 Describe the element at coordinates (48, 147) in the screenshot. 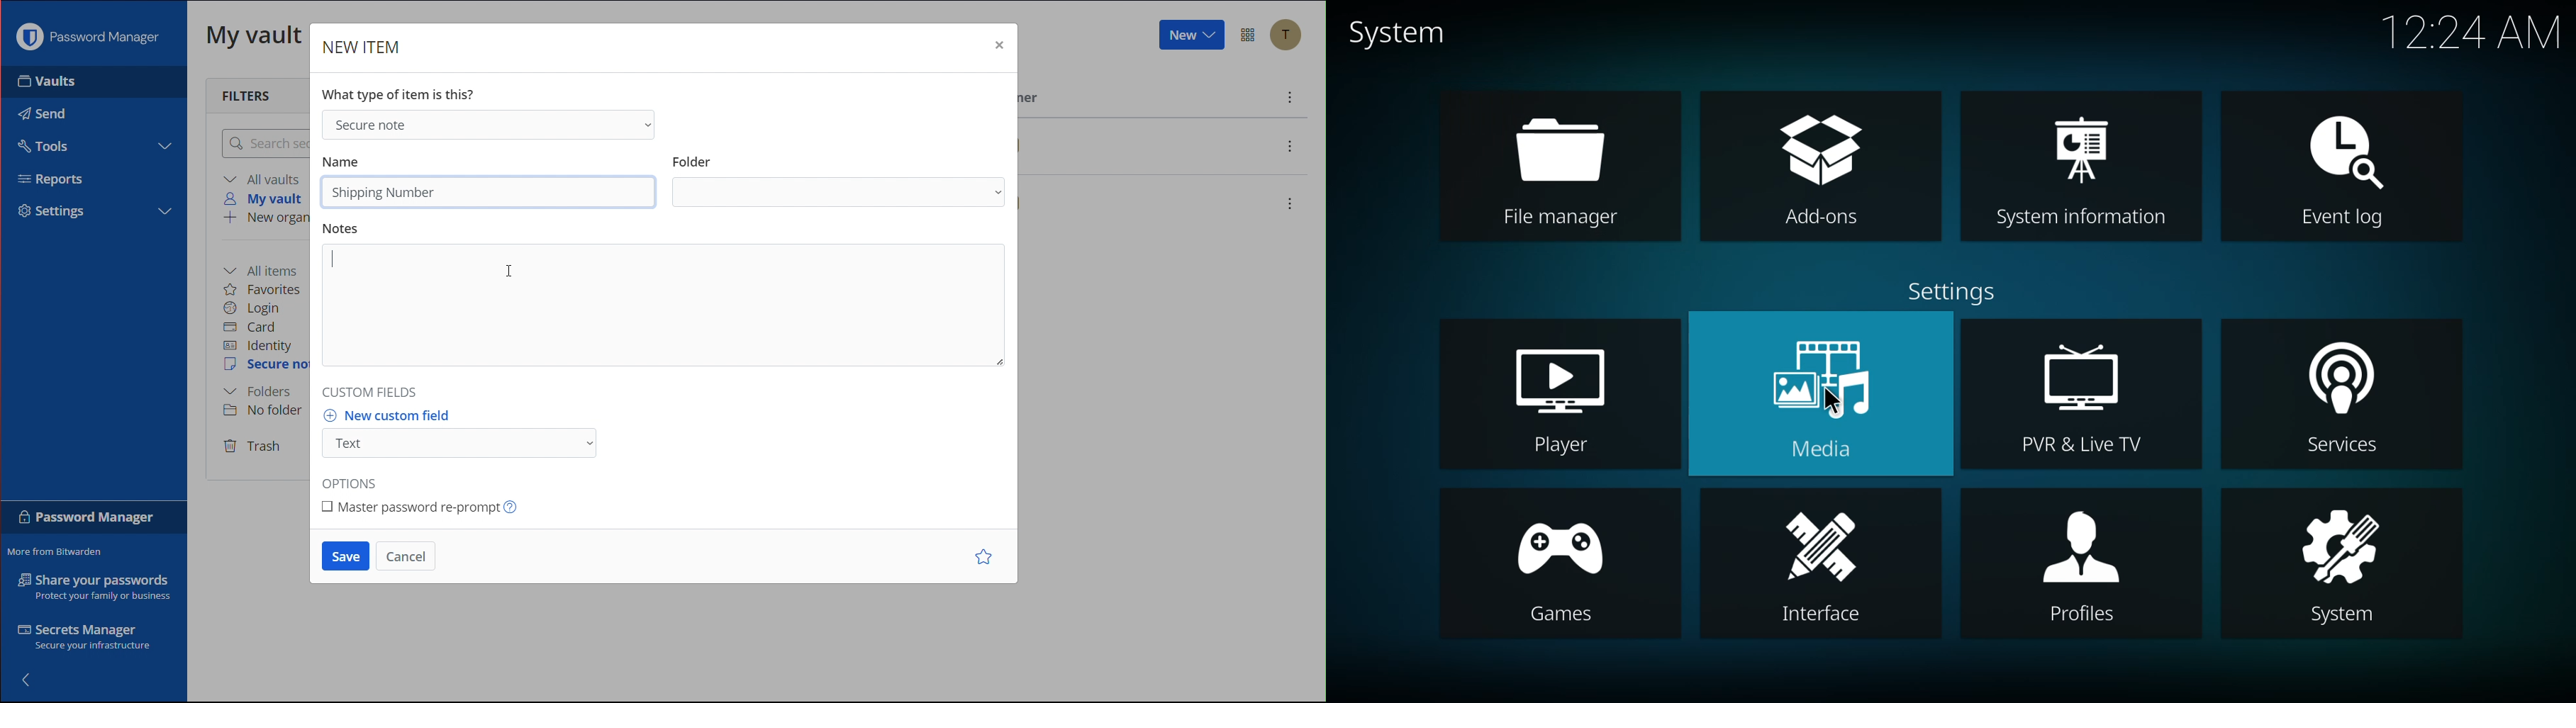

I see `Tools` at that location.